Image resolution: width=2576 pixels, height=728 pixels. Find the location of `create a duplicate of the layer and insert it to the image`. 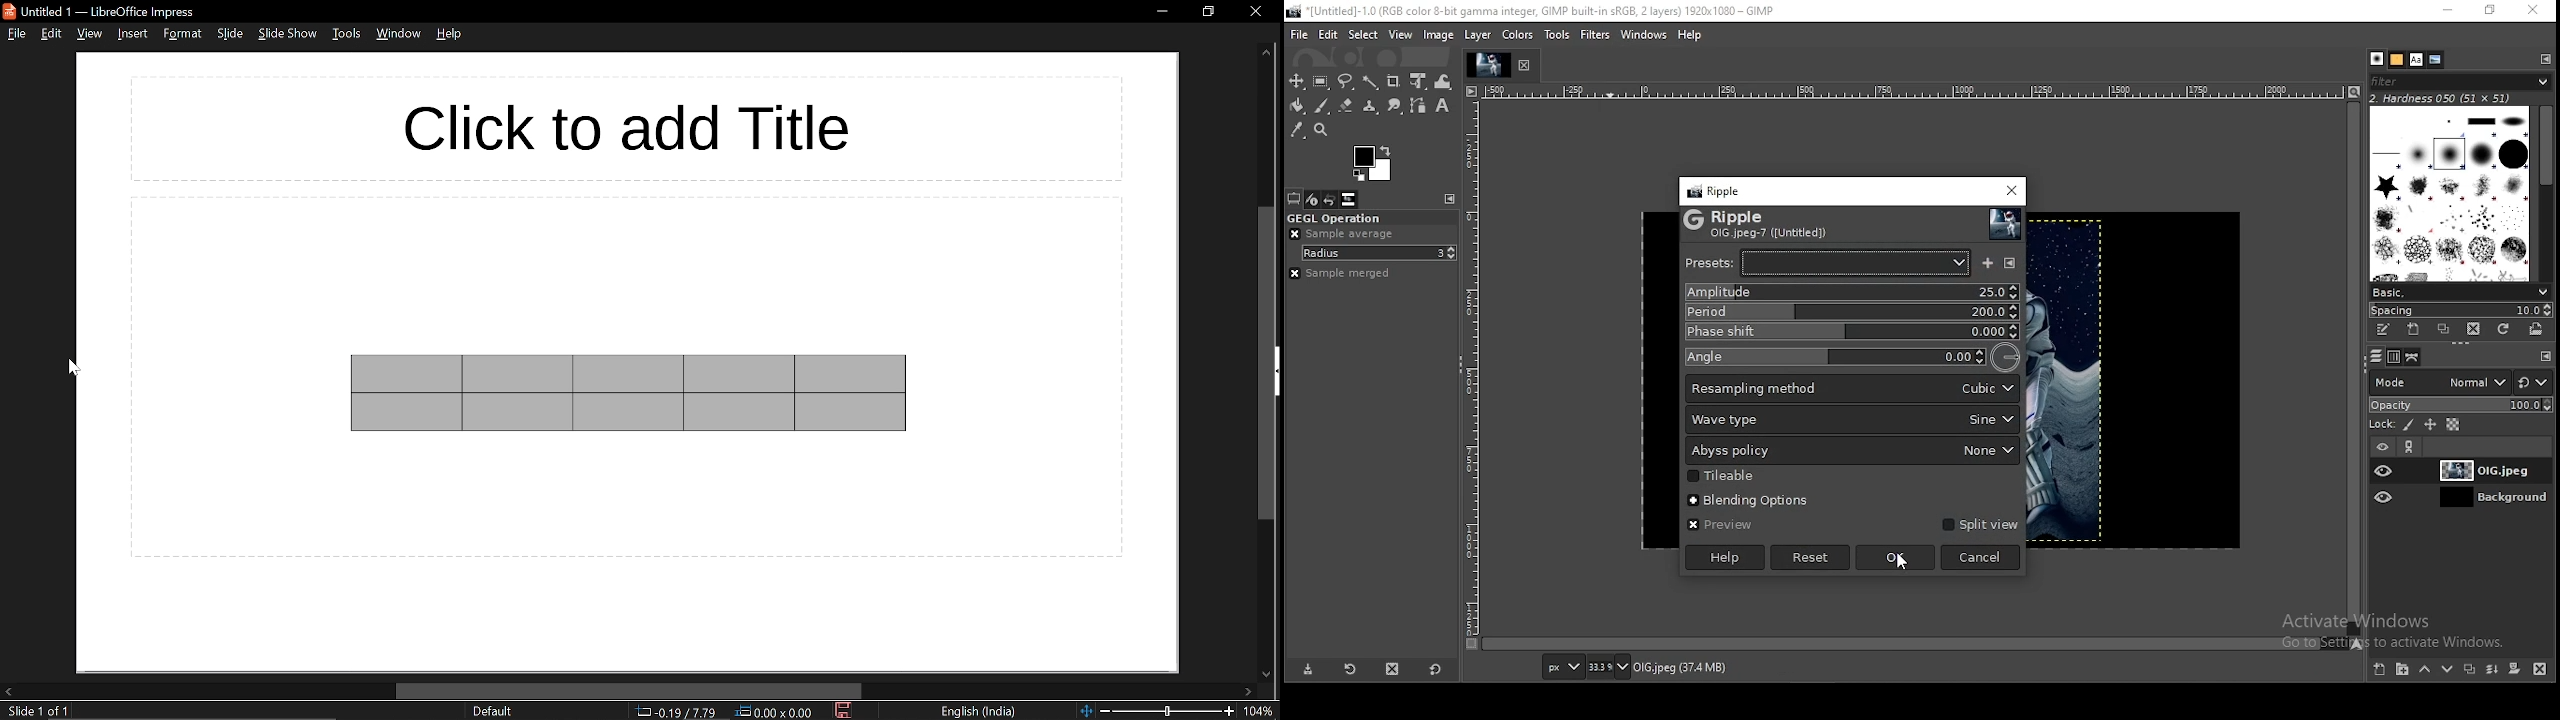

create a duplicate of the layer and insert it to the image is located at coordinates (2472, 668).